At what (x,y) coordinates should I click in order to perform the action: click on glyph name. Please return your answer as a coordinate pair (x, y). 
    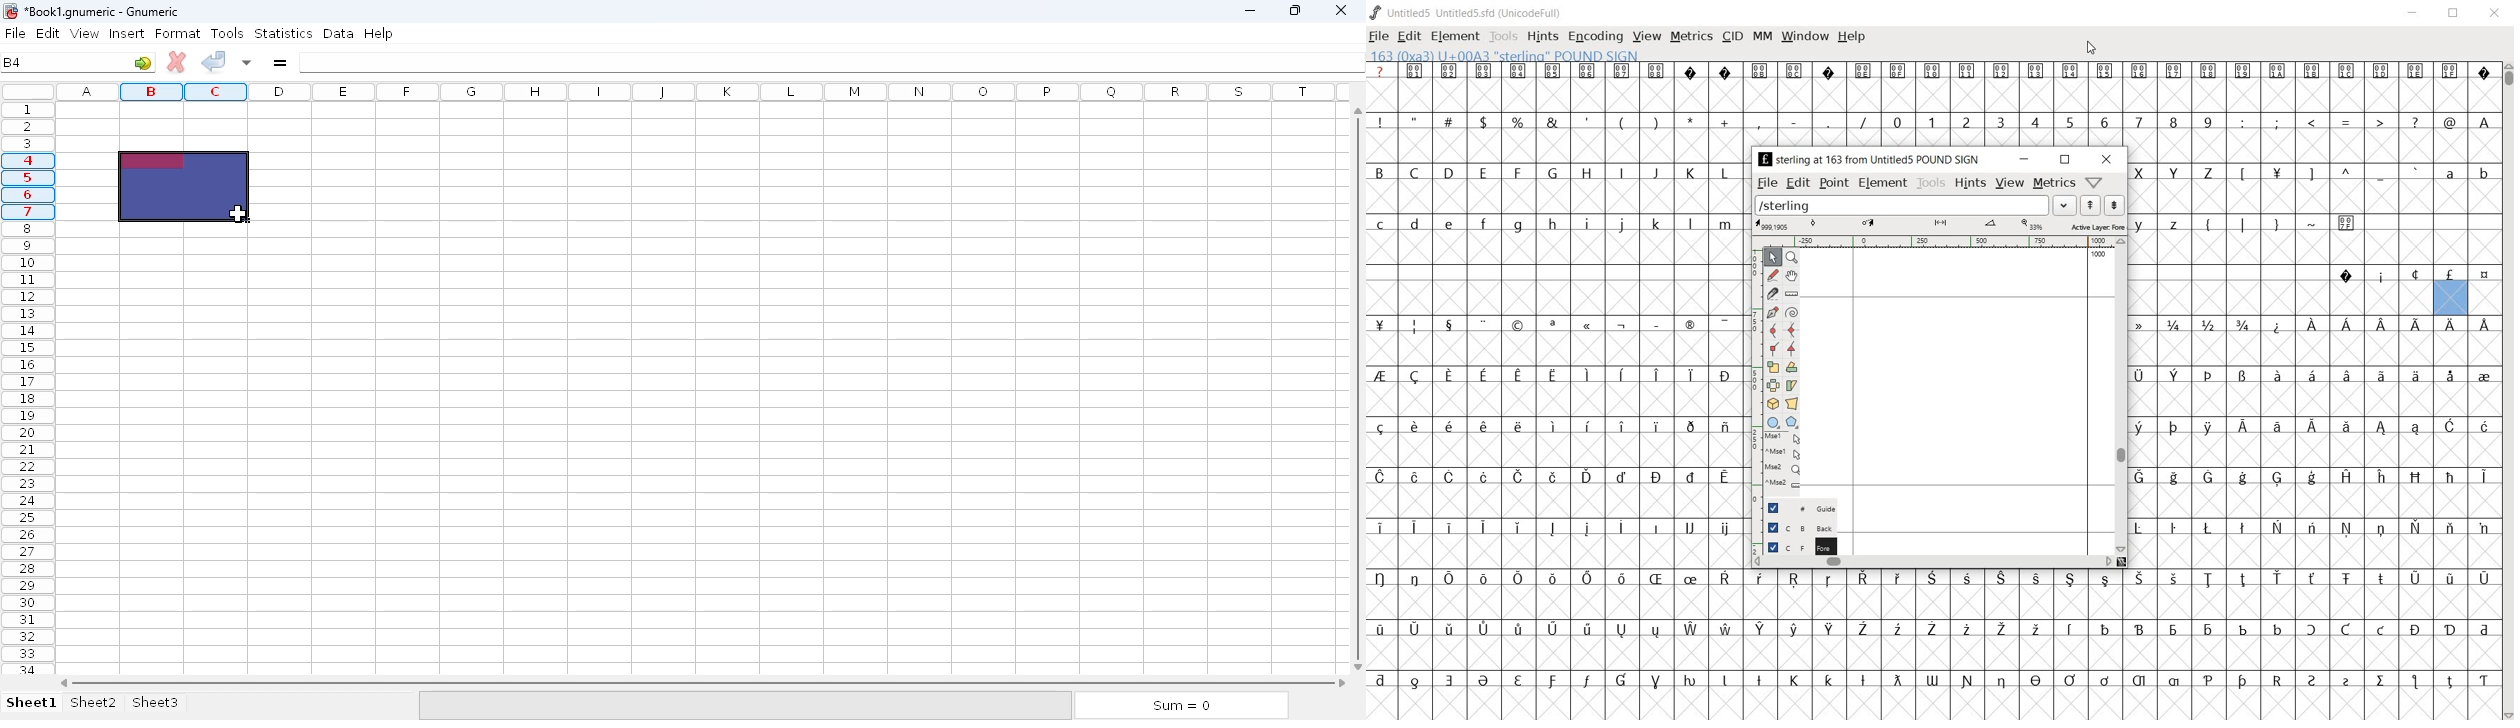
    Looking at the image, I should click on (1867, 159).